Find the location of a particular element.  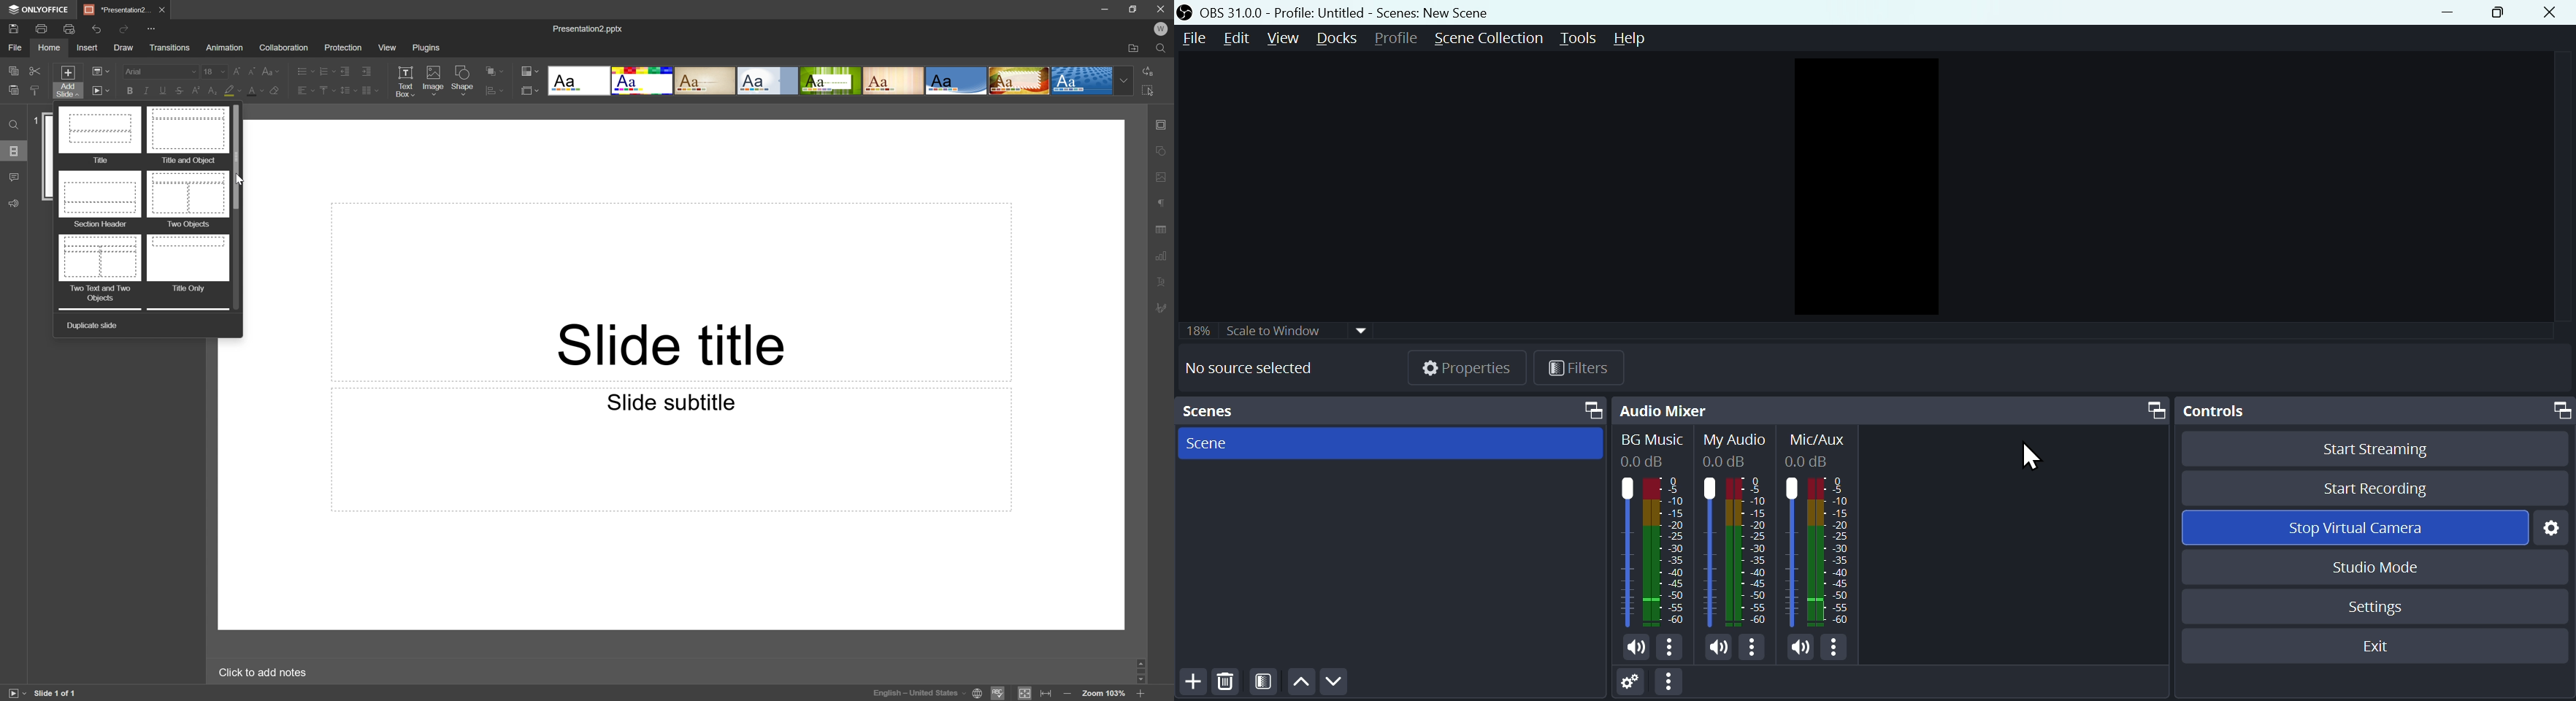

File is located at coordinates (1193, 39).